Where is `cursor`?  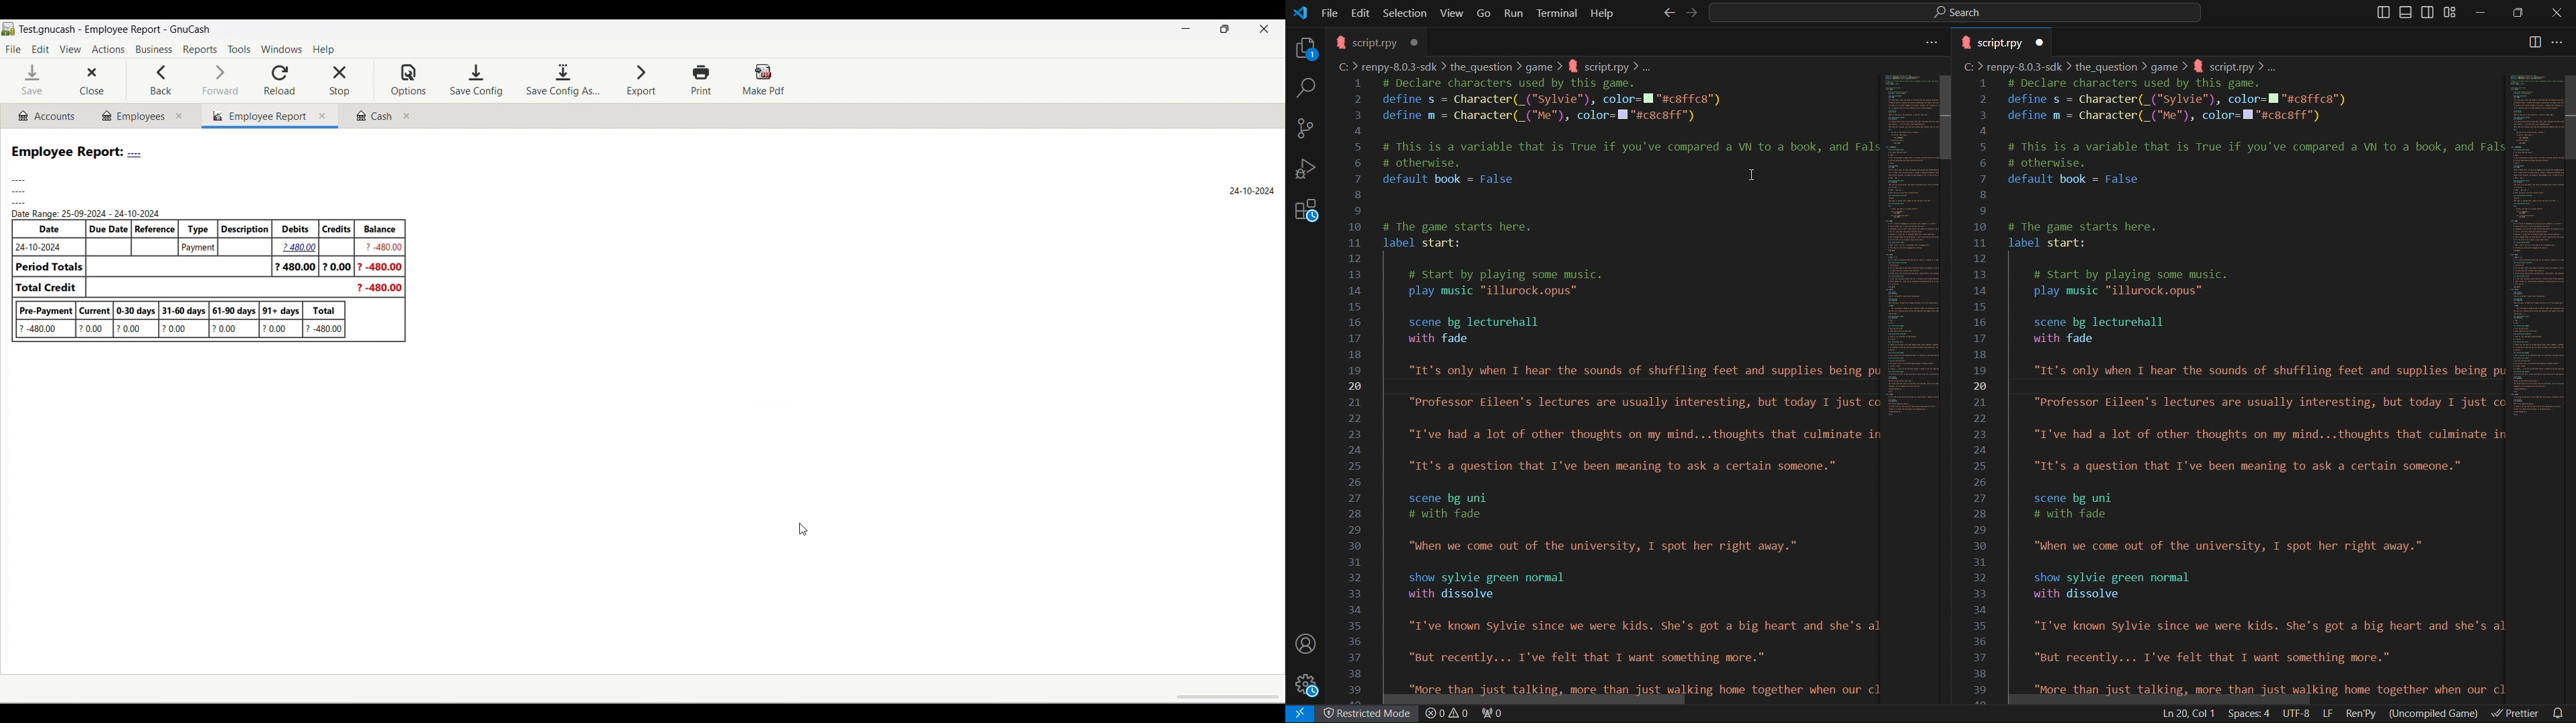 cursor is located at coordinates (1756, 177).